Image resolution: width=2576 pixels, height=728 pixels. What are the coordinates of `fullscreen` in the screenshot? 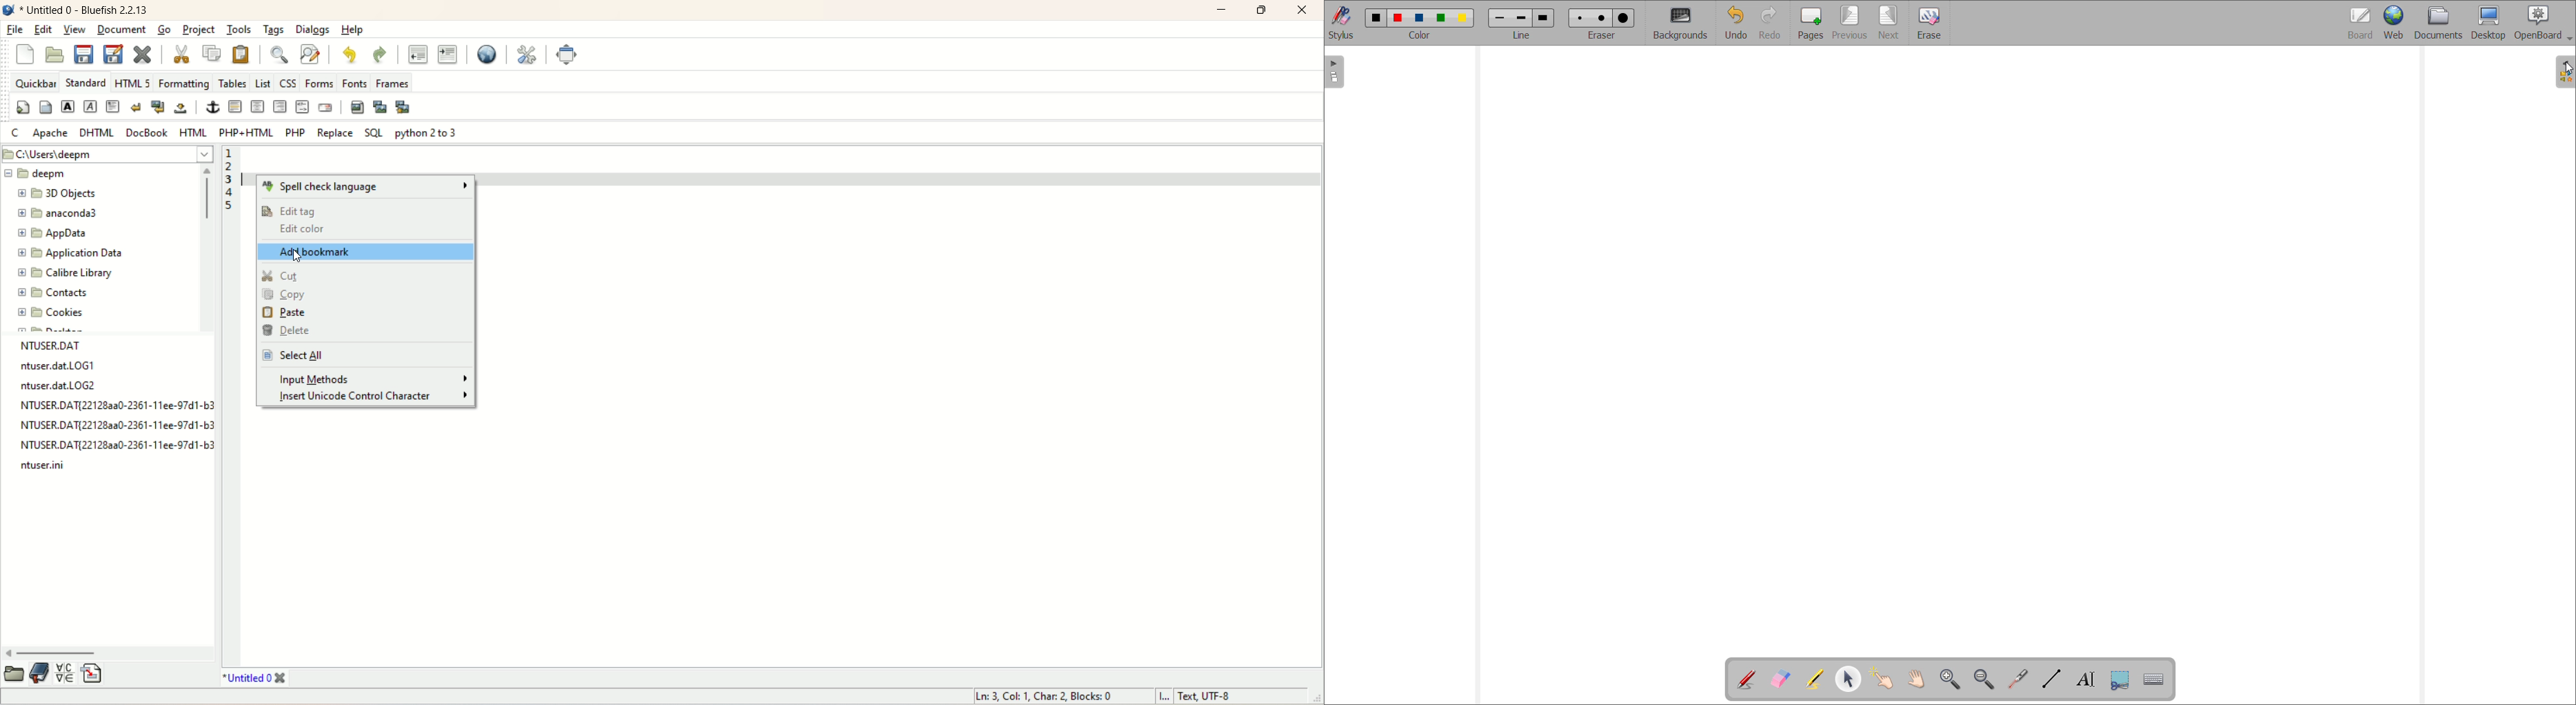 It's located at (567, 55).